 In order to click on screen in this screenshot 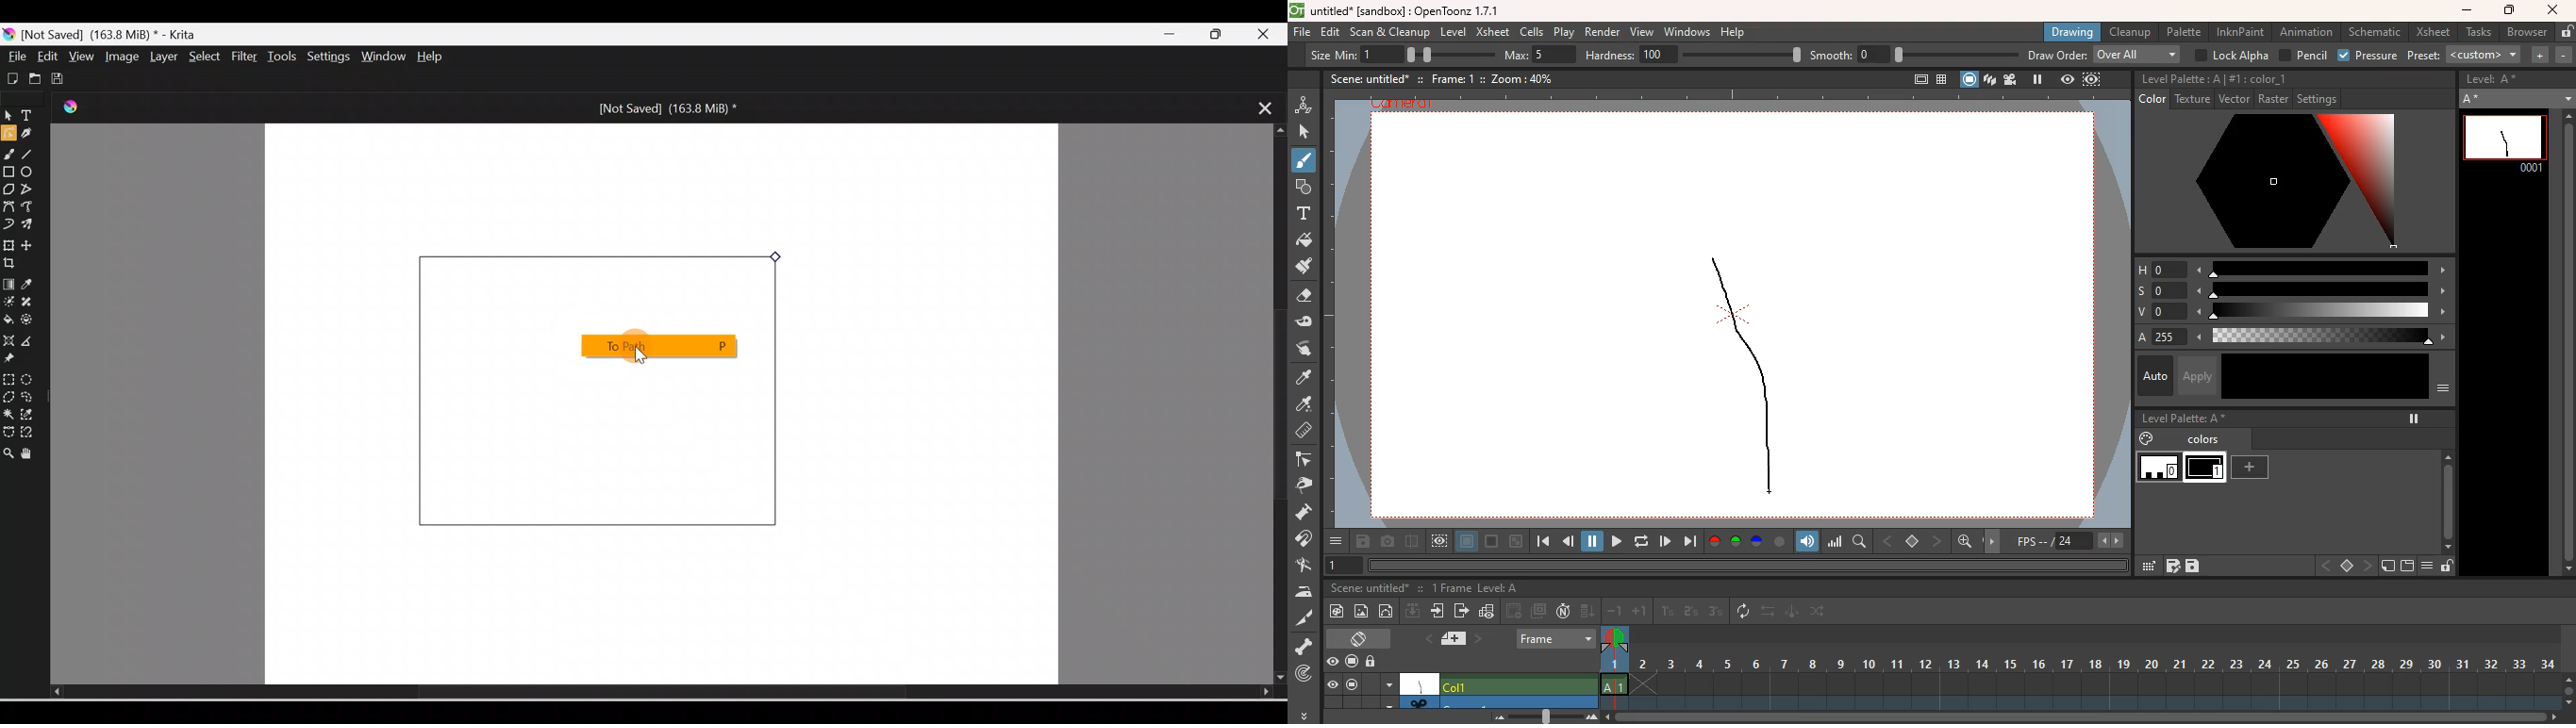, I will do `click(1968, 78)`.